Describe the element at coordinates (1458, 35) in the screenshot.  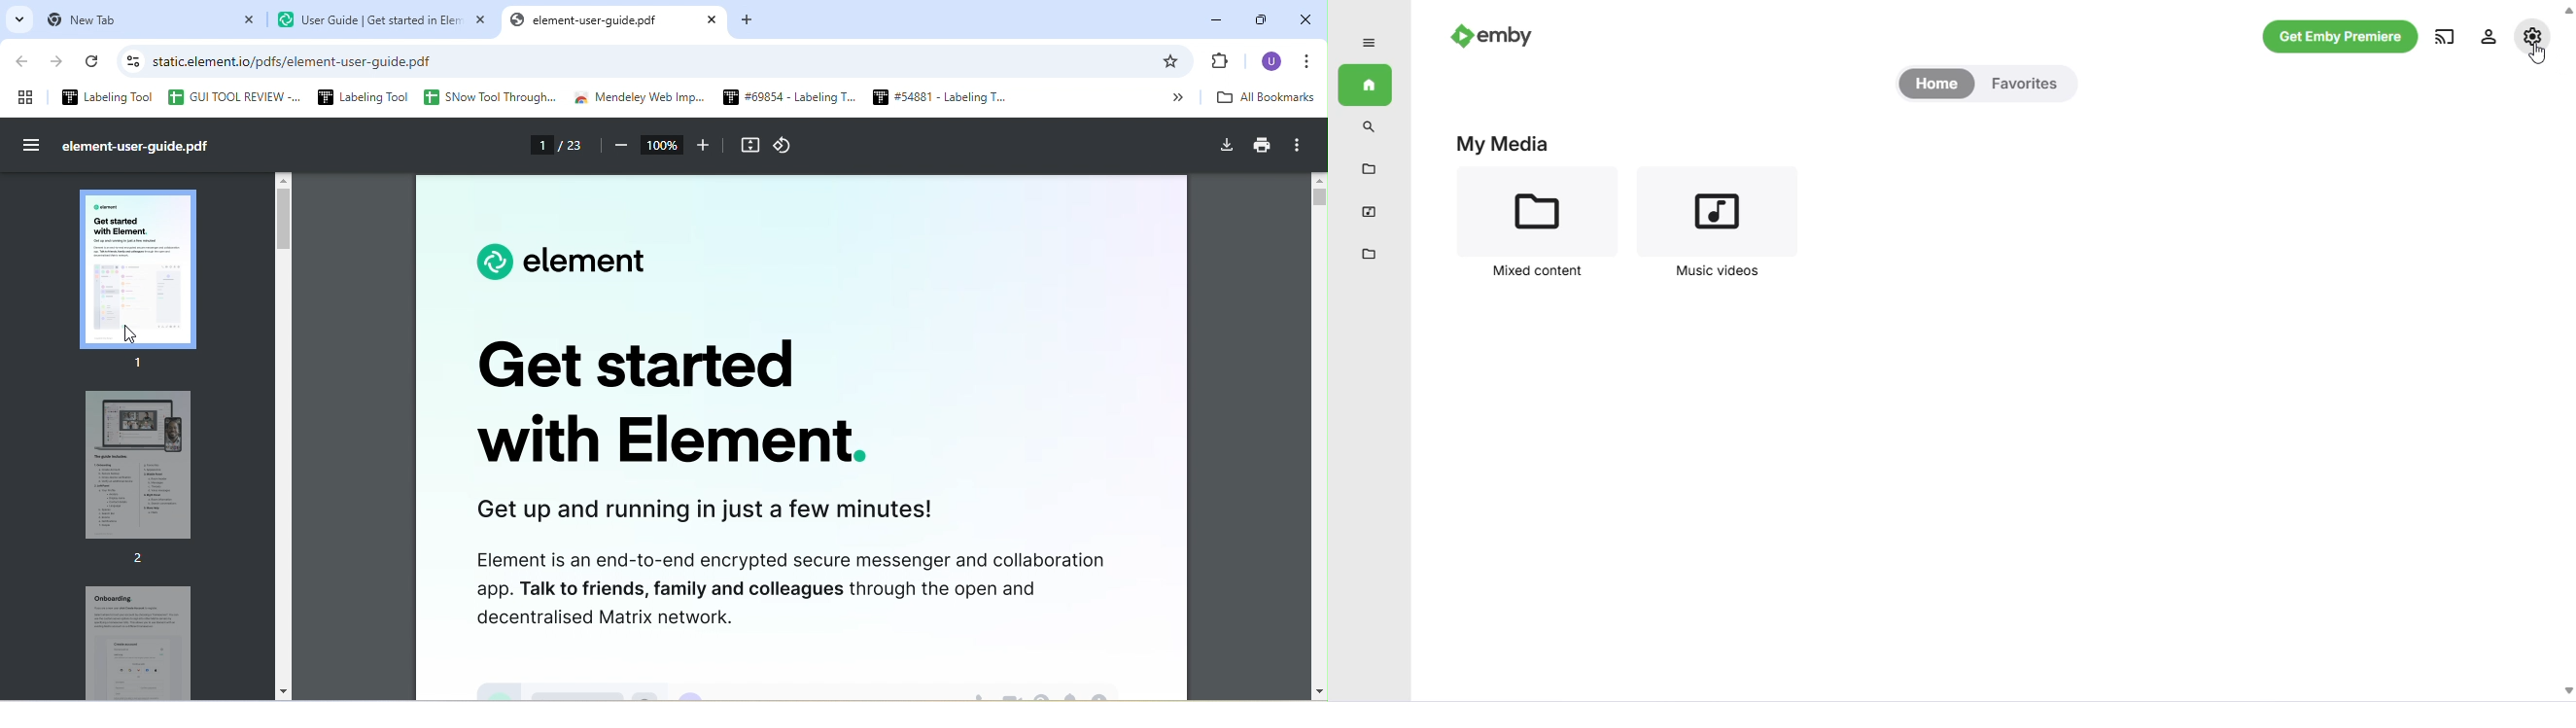
I see `emby logo` at that location.